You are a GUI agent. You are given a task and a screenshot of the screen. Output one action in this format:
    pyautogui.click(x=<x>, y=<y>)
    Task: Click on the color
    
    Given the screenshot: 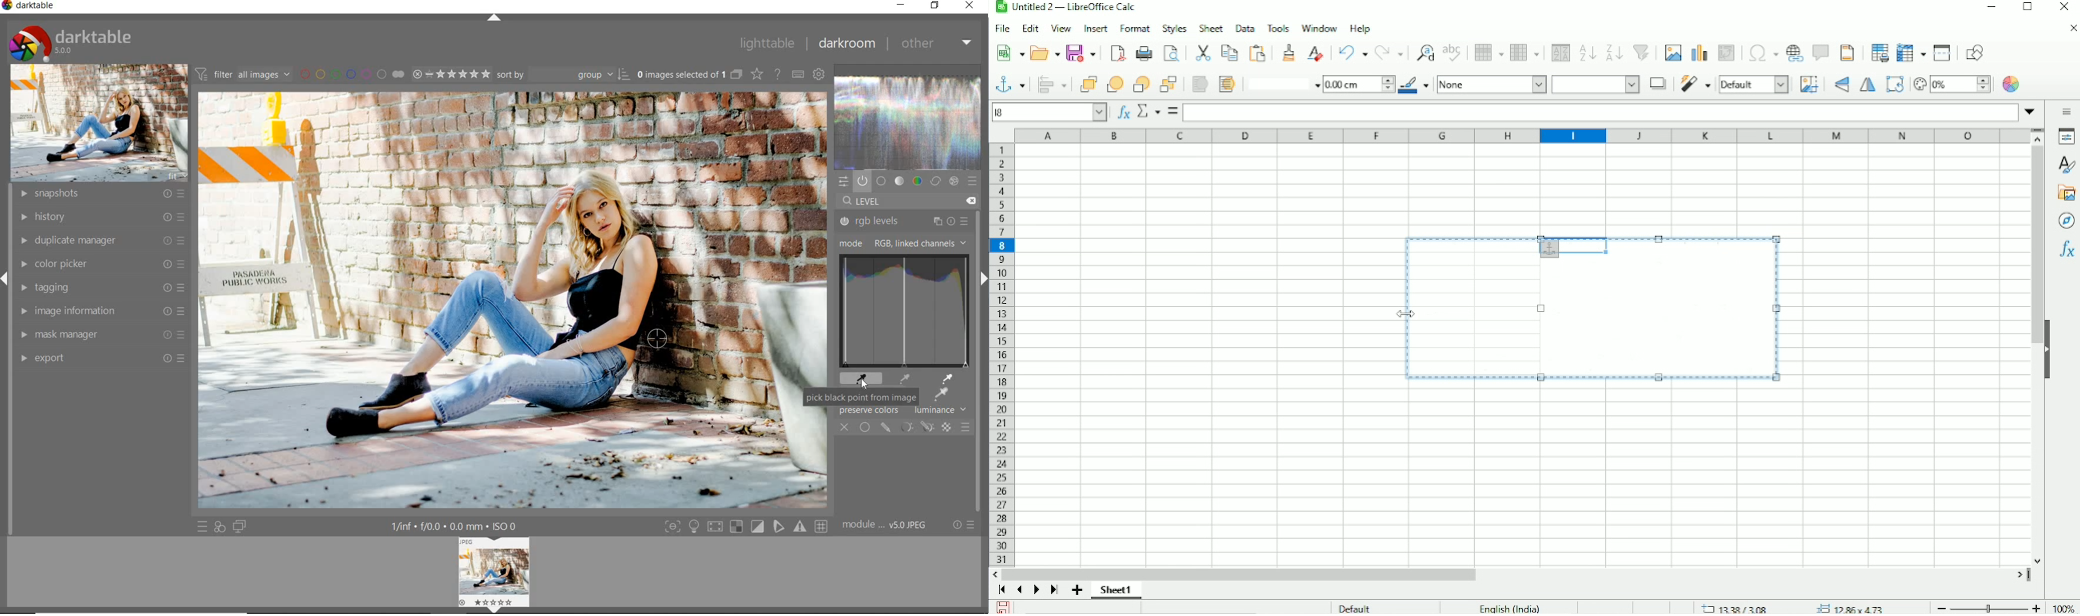 What is the action you would take?
    pyautogui.click(x=916, y=180)
    